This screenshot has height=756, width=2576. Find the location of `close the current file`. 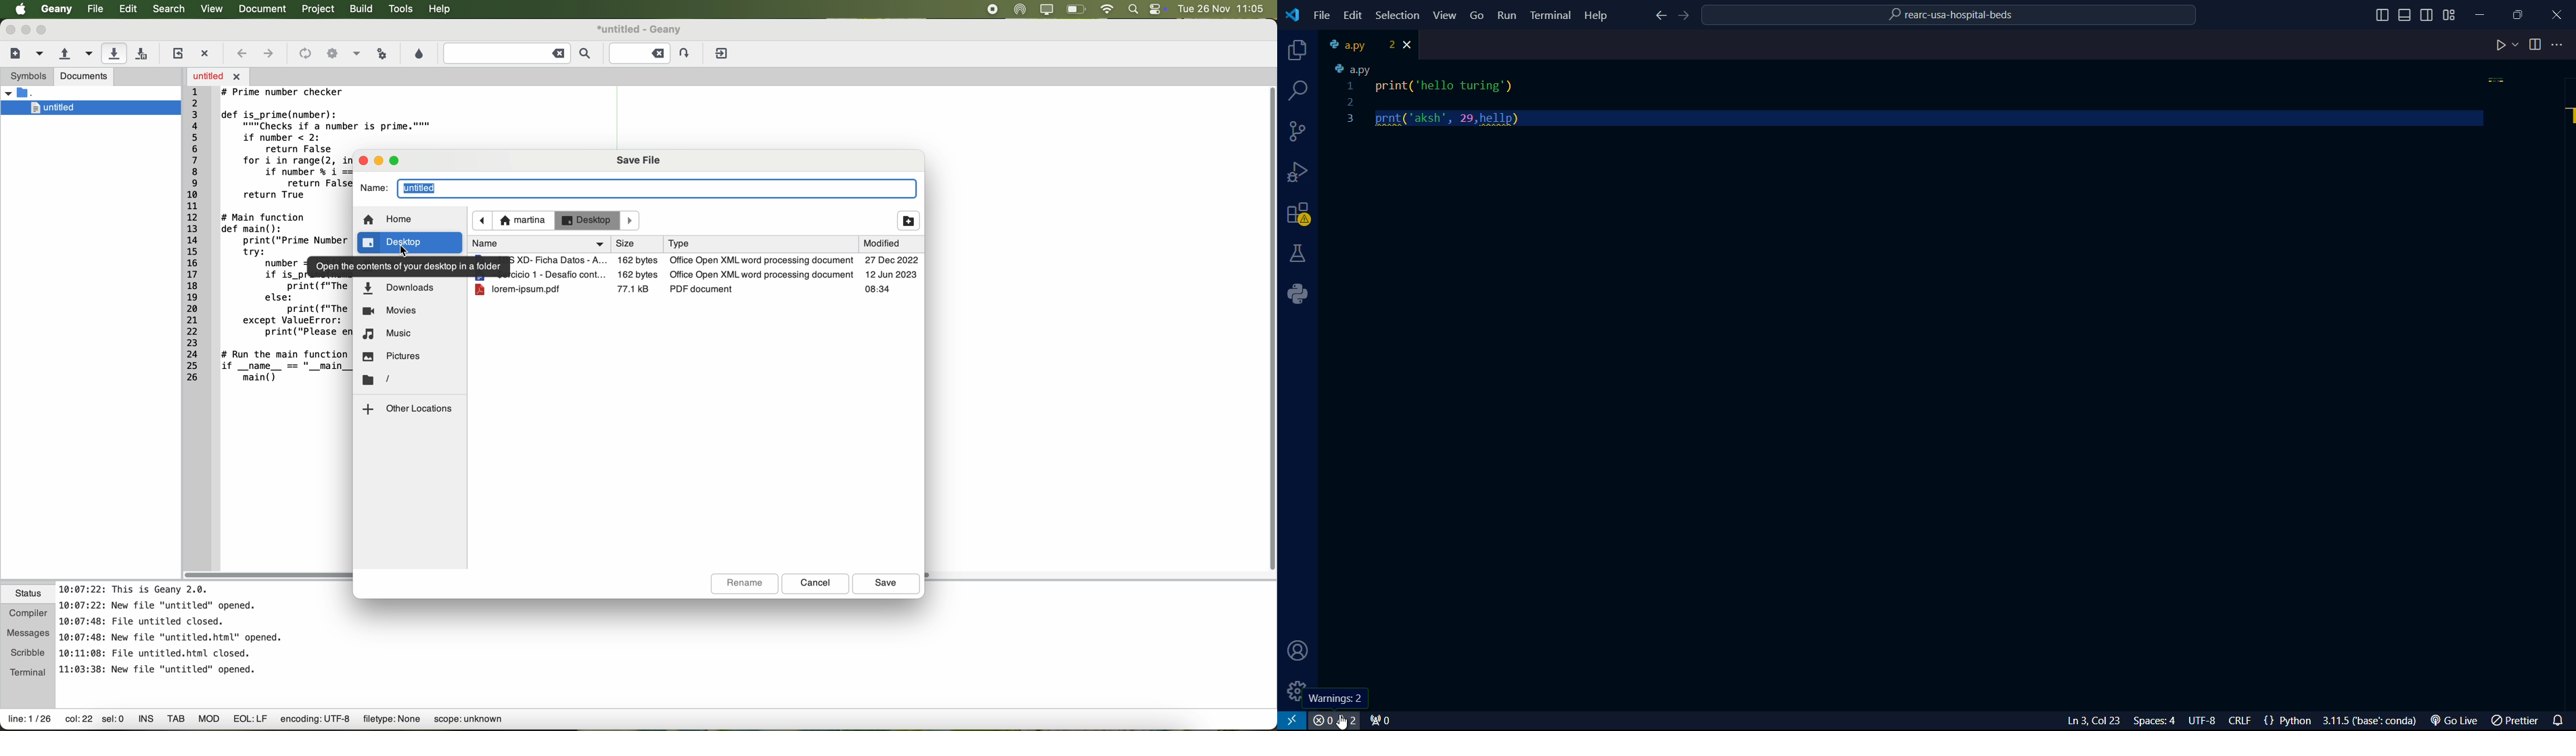

close the current file is located at coordinates (207, 51).